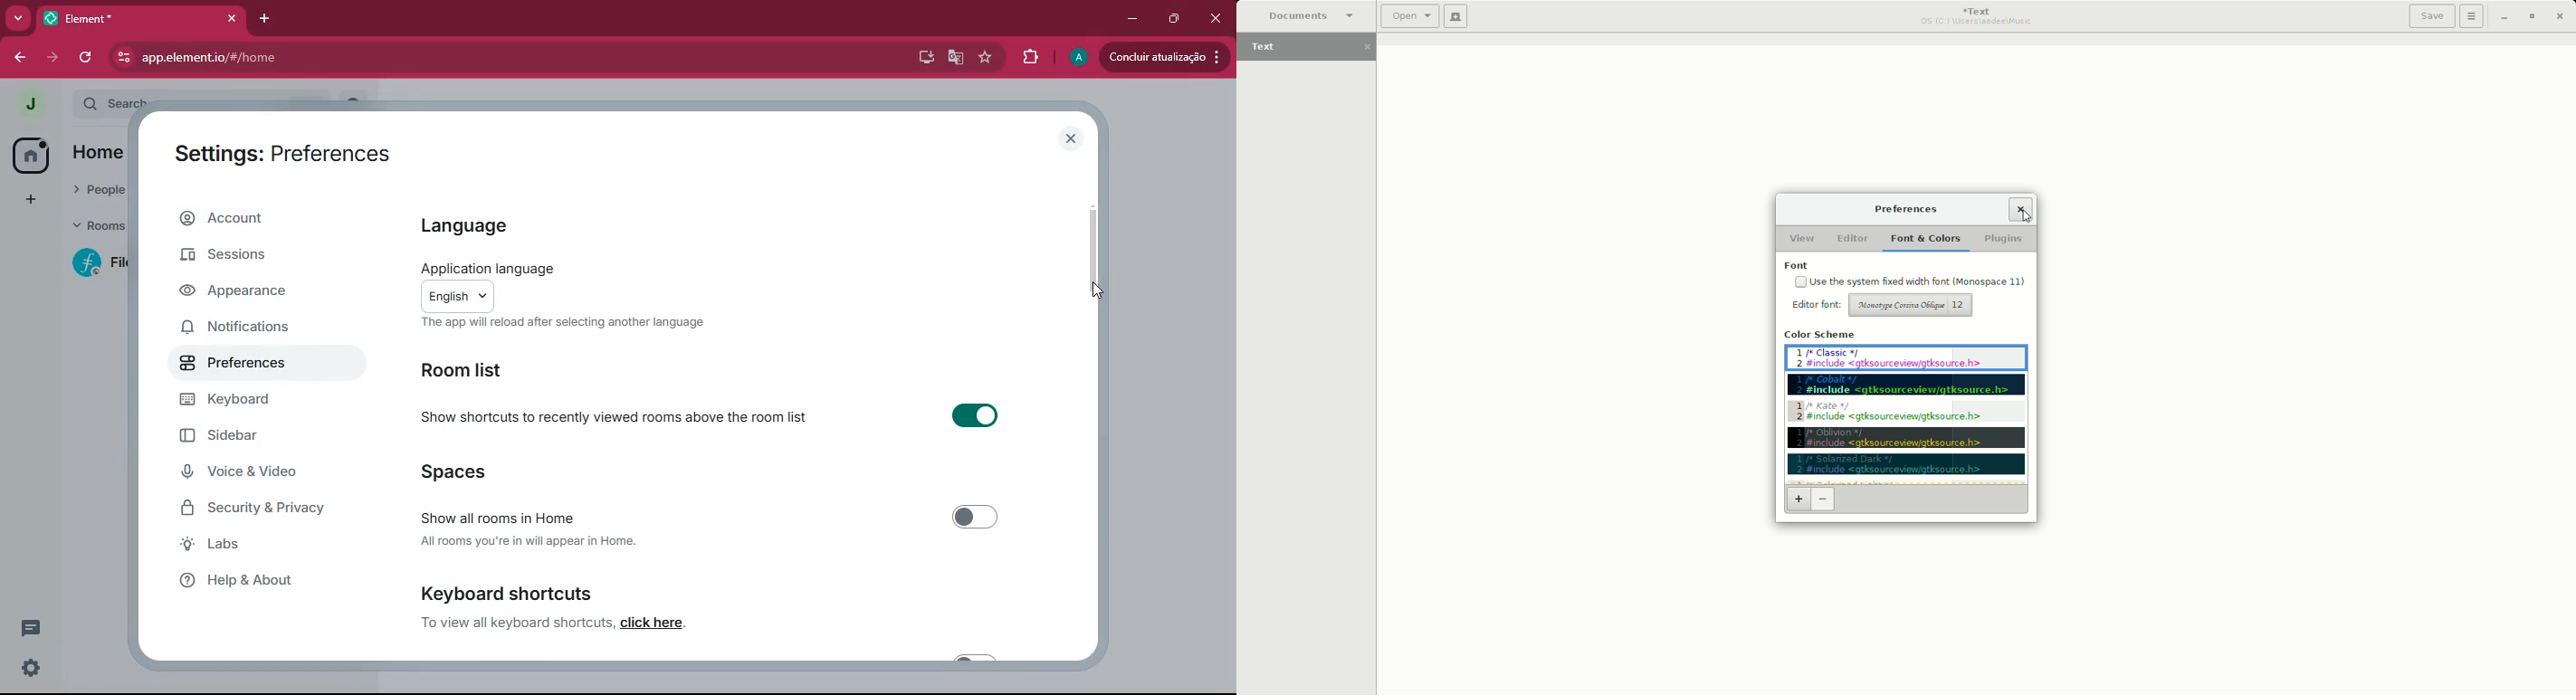 The image size is (2576, 700). Describe the element at coordinates (251, 325) in the screenshot. I see `notifications` at that location.